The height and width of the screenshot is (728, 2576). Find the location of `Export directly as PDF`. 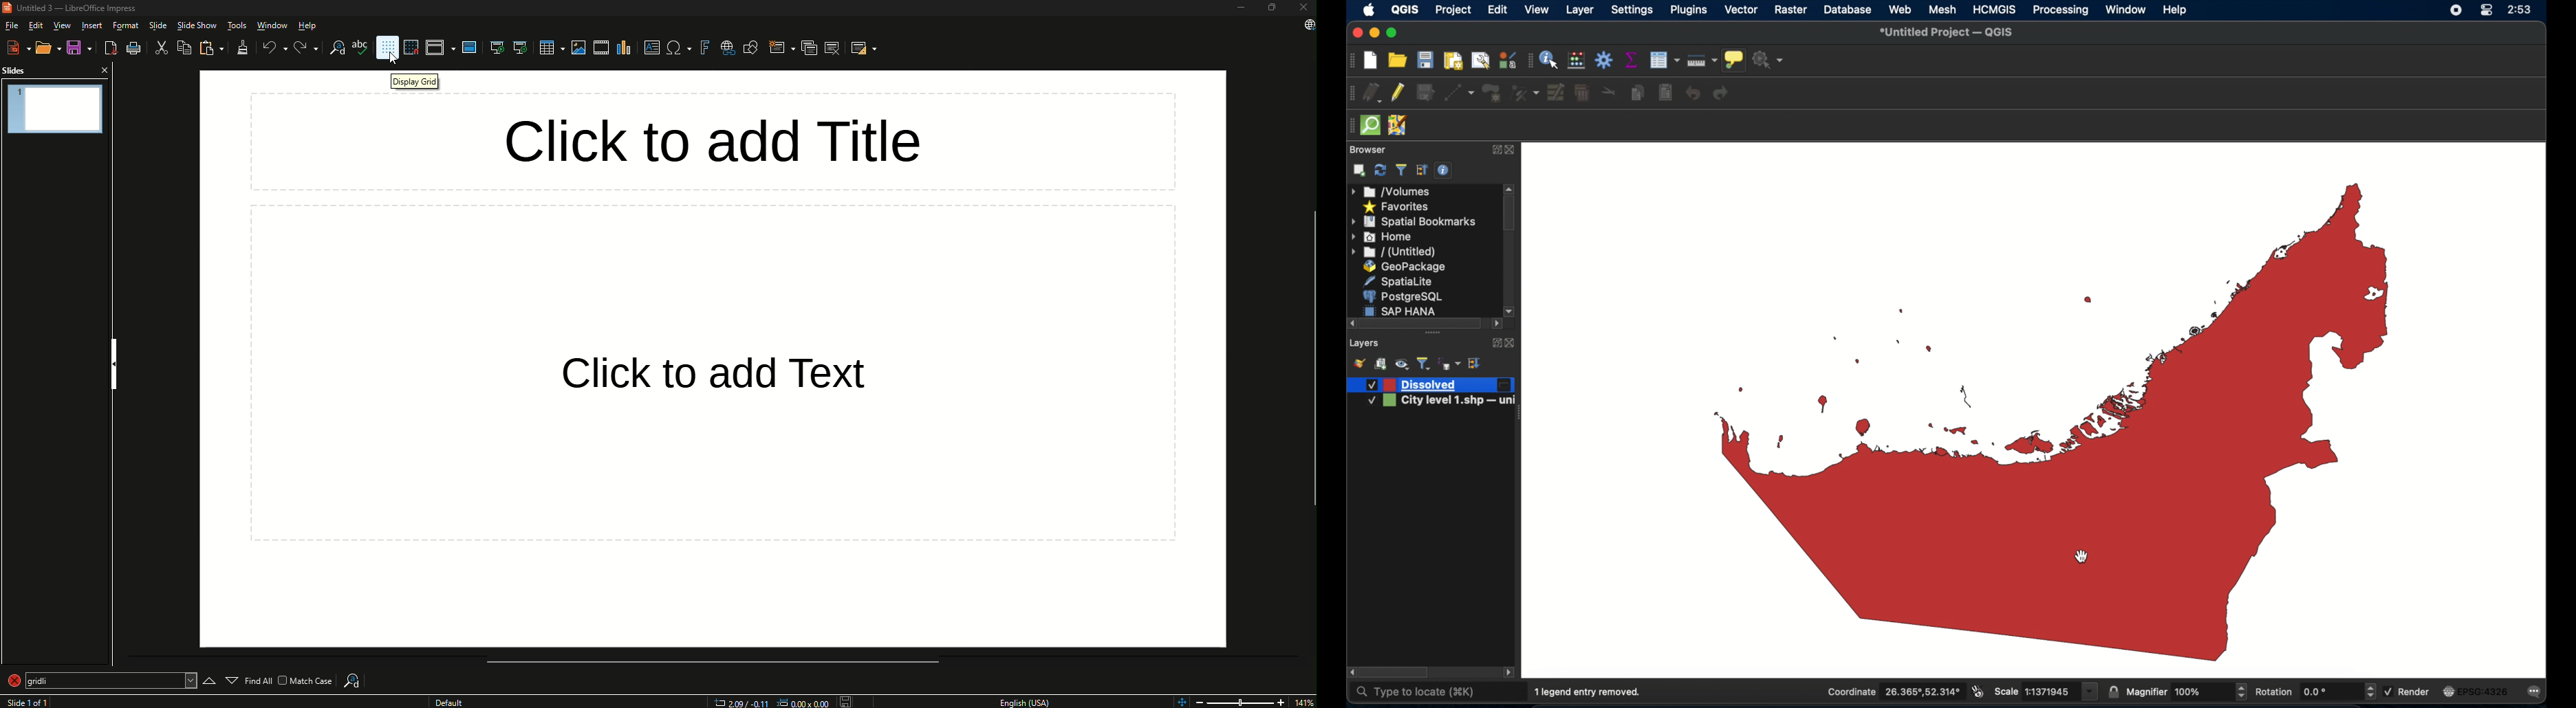

Export directly as PDF is located at coordinates (111, 47).